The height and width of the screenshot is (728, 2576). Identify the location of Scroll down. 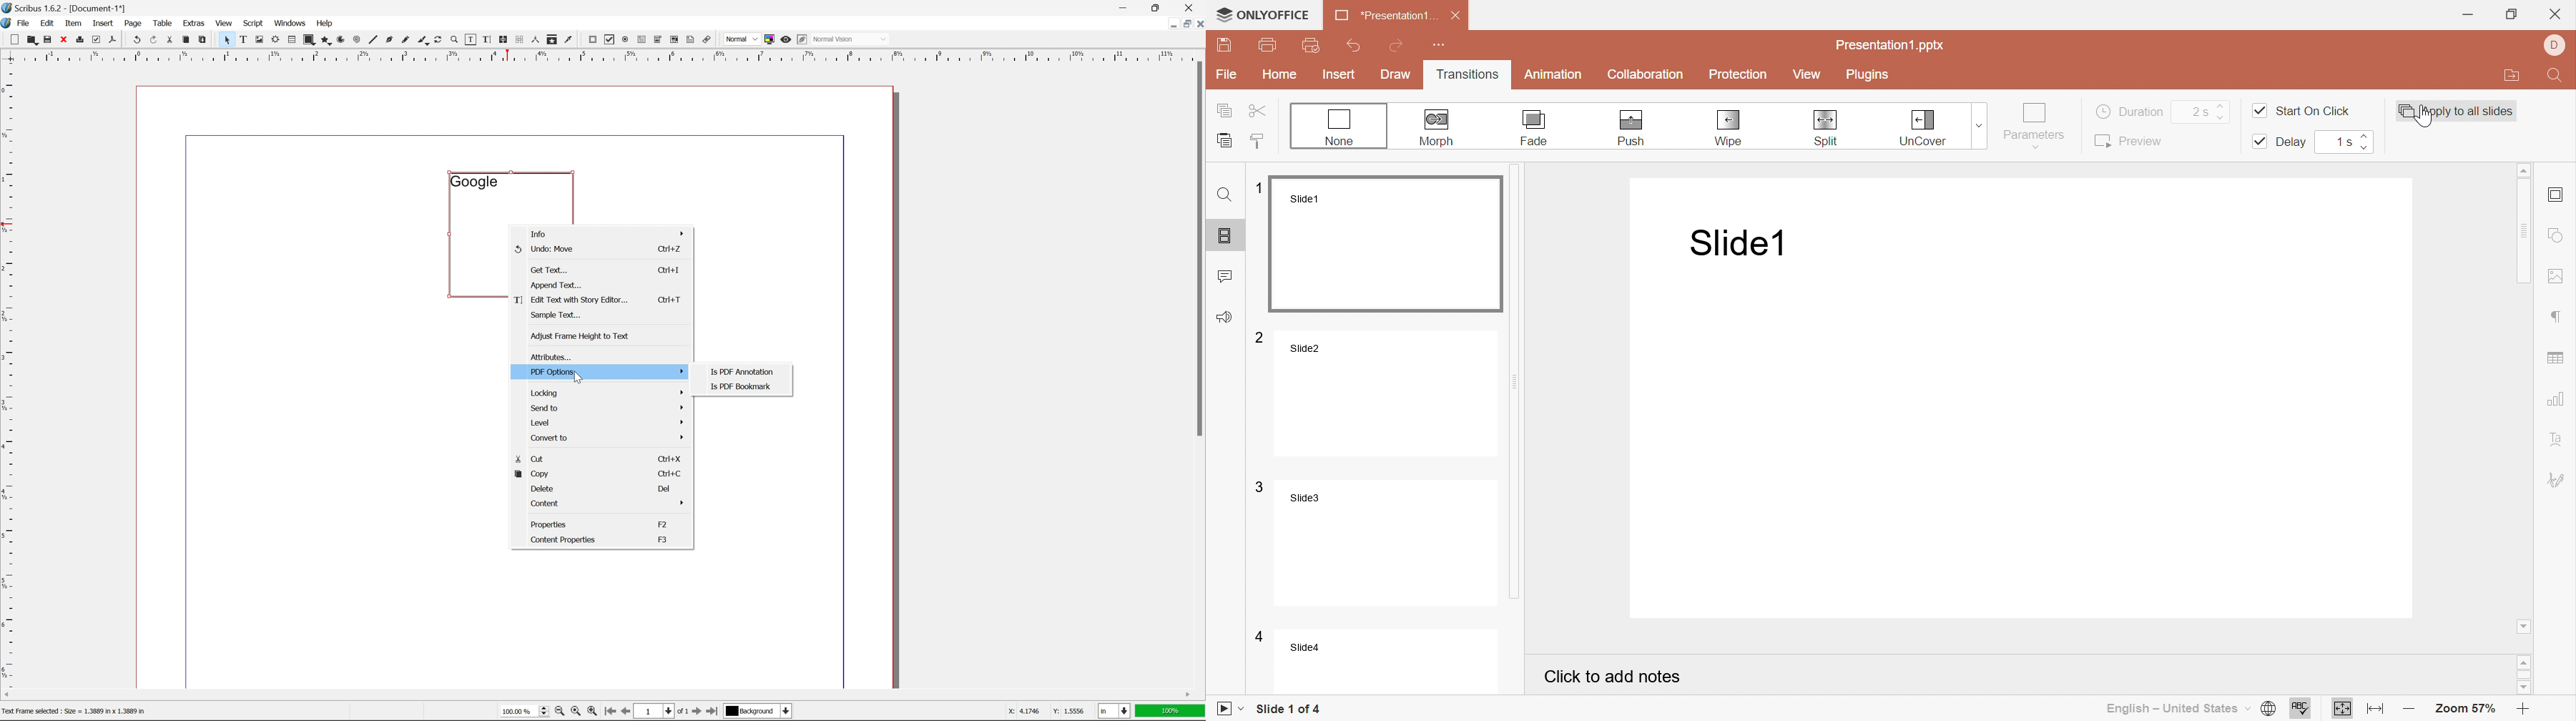
(2525, 690).